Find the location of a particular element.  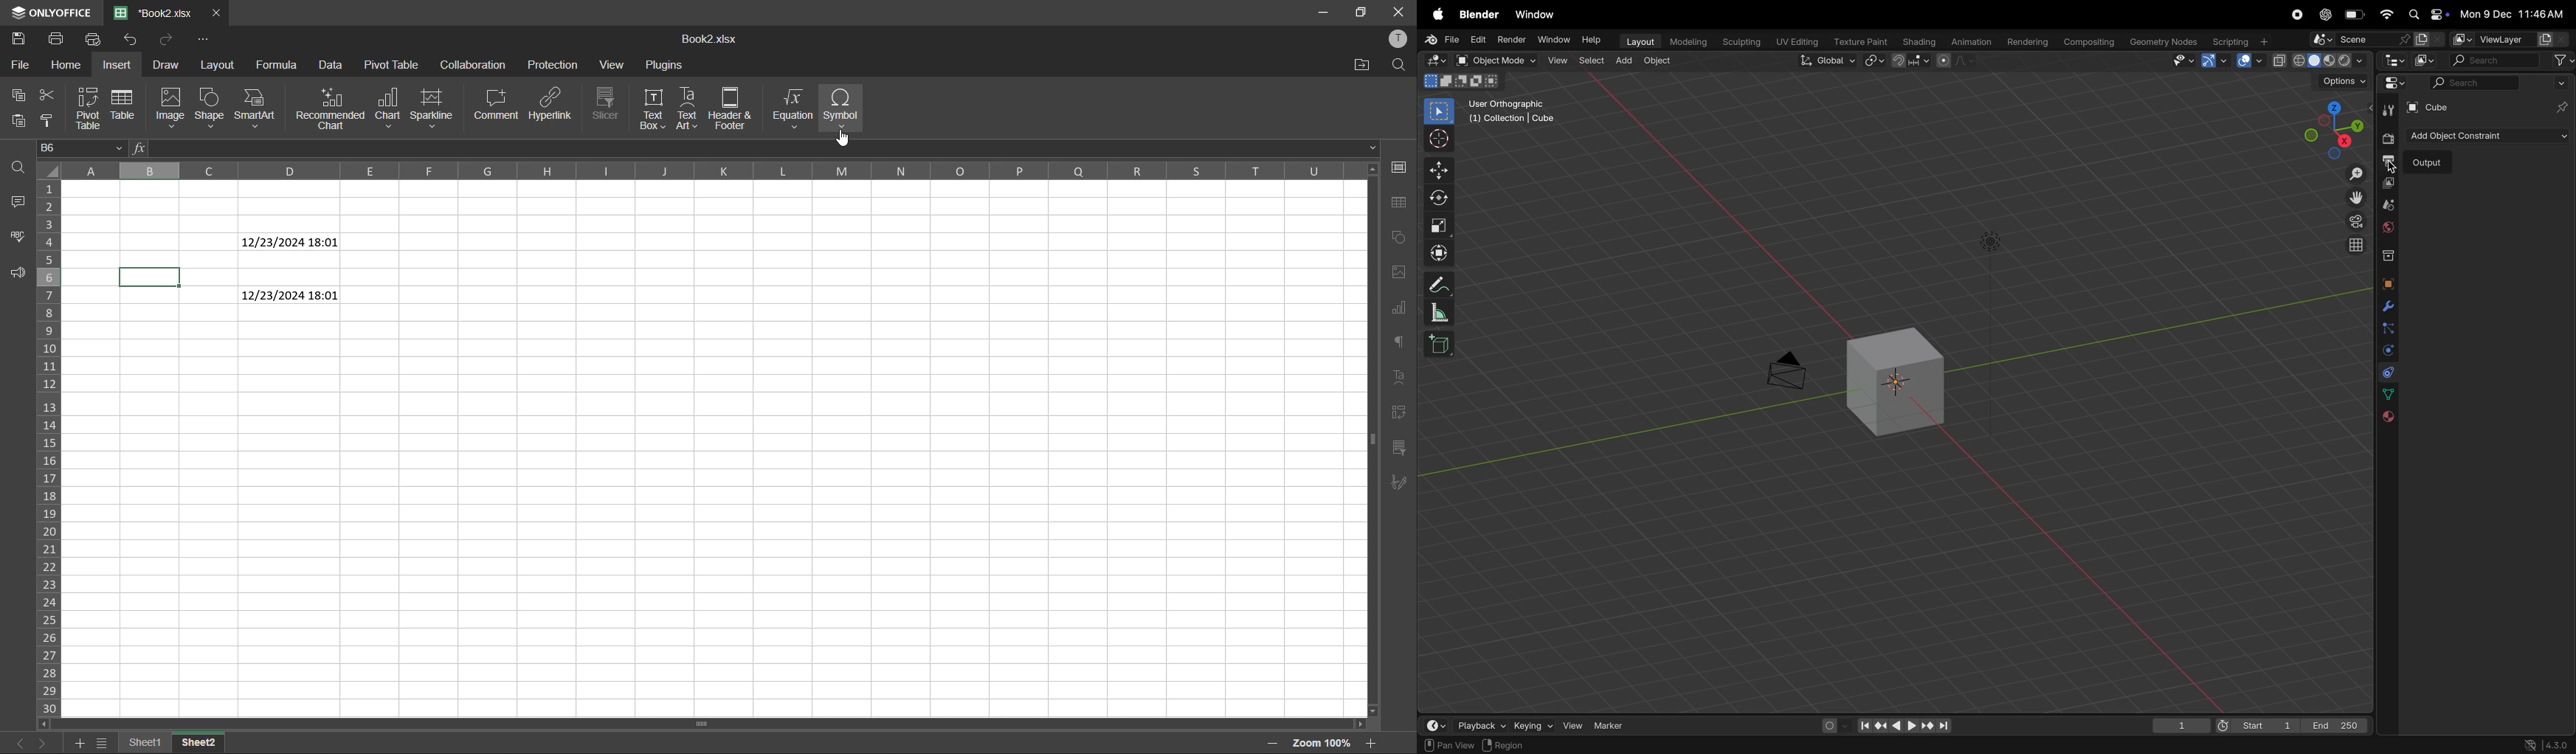

date is located at coordinates (2386, 394).